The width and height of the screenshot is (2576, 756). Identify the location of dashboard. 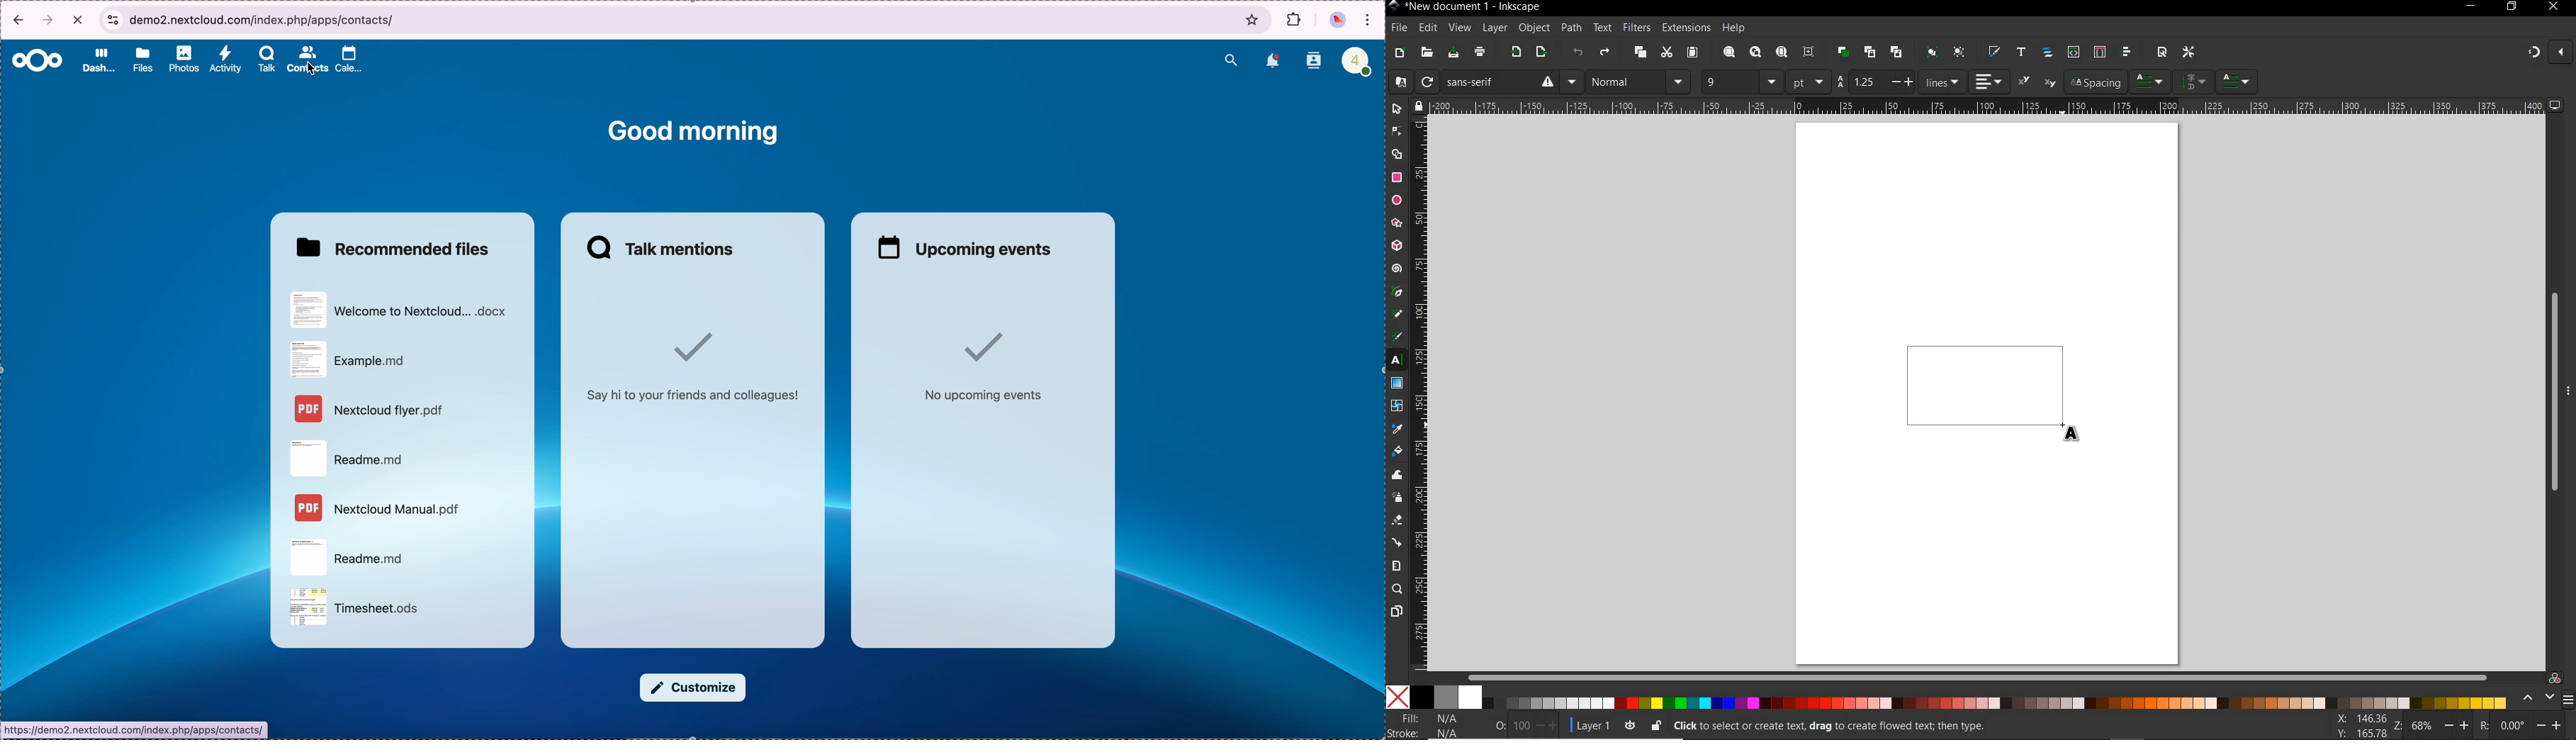
(98, 62).